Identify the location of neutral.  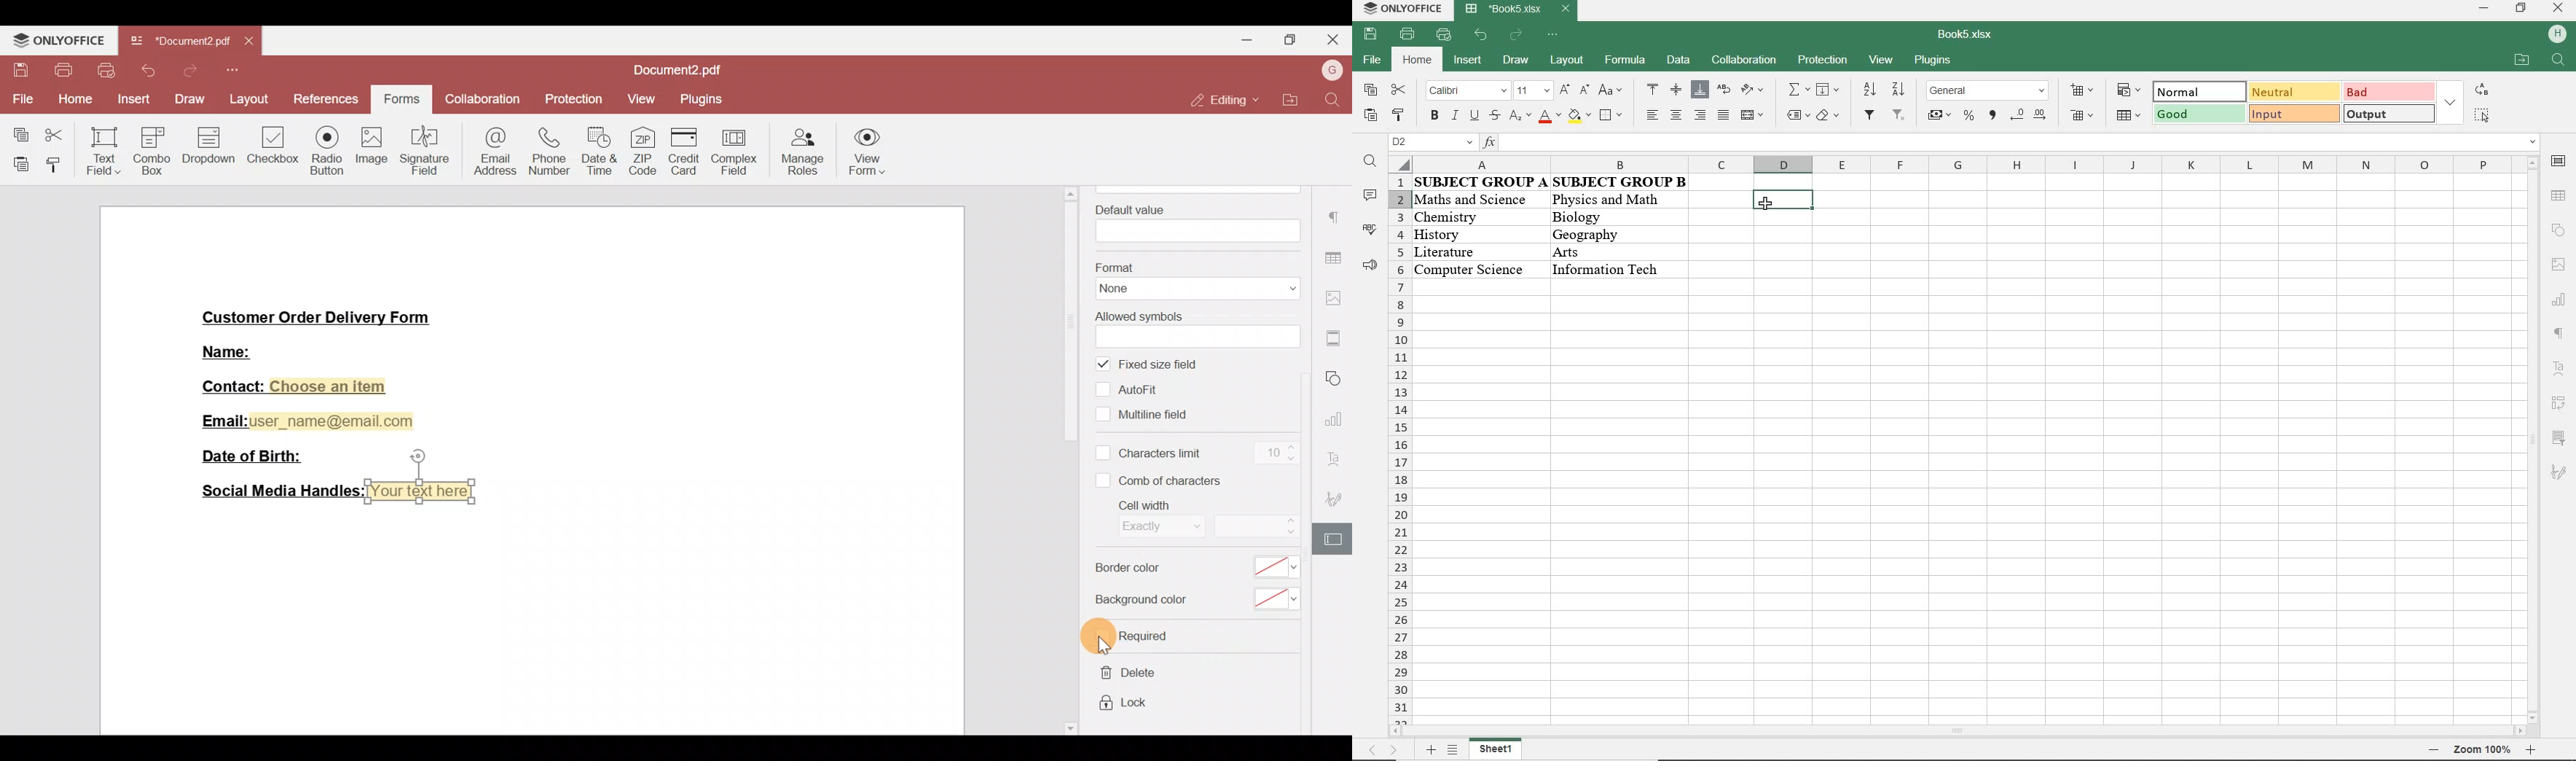
(2293, 92).